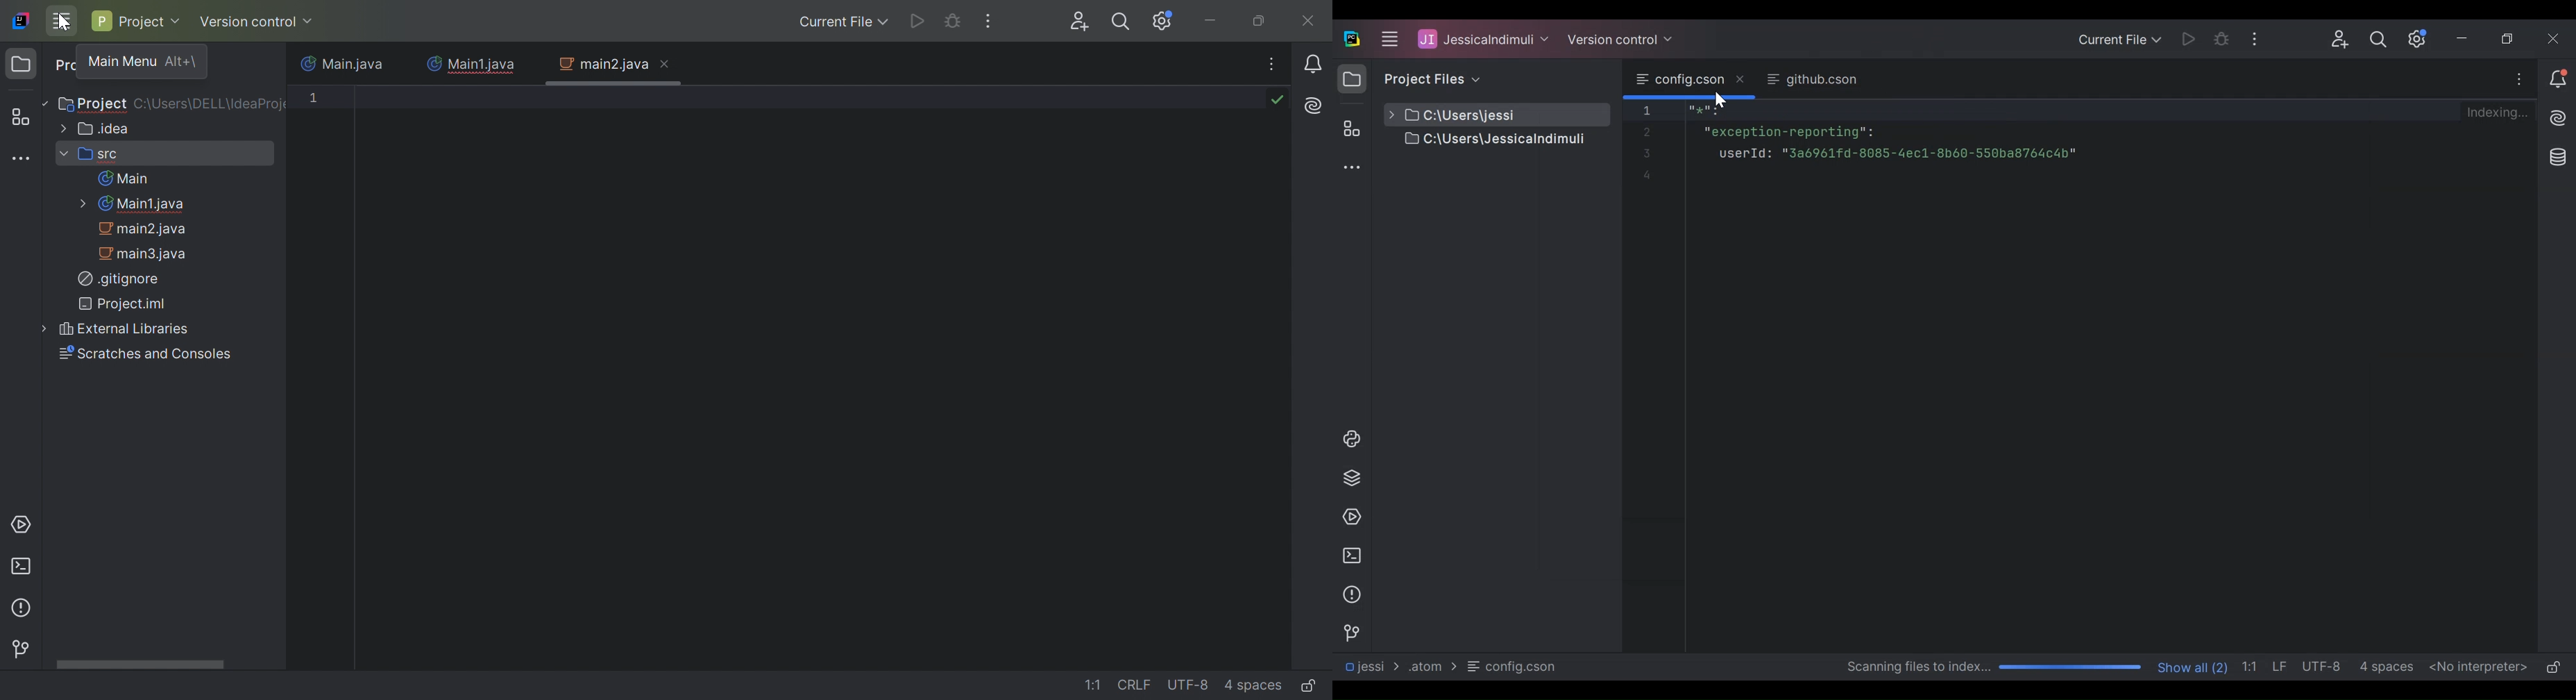 Image resolution: width=2576 pixels, height=700 pixels. I want to click on IntelliJ IDEA, so click(24, 21).